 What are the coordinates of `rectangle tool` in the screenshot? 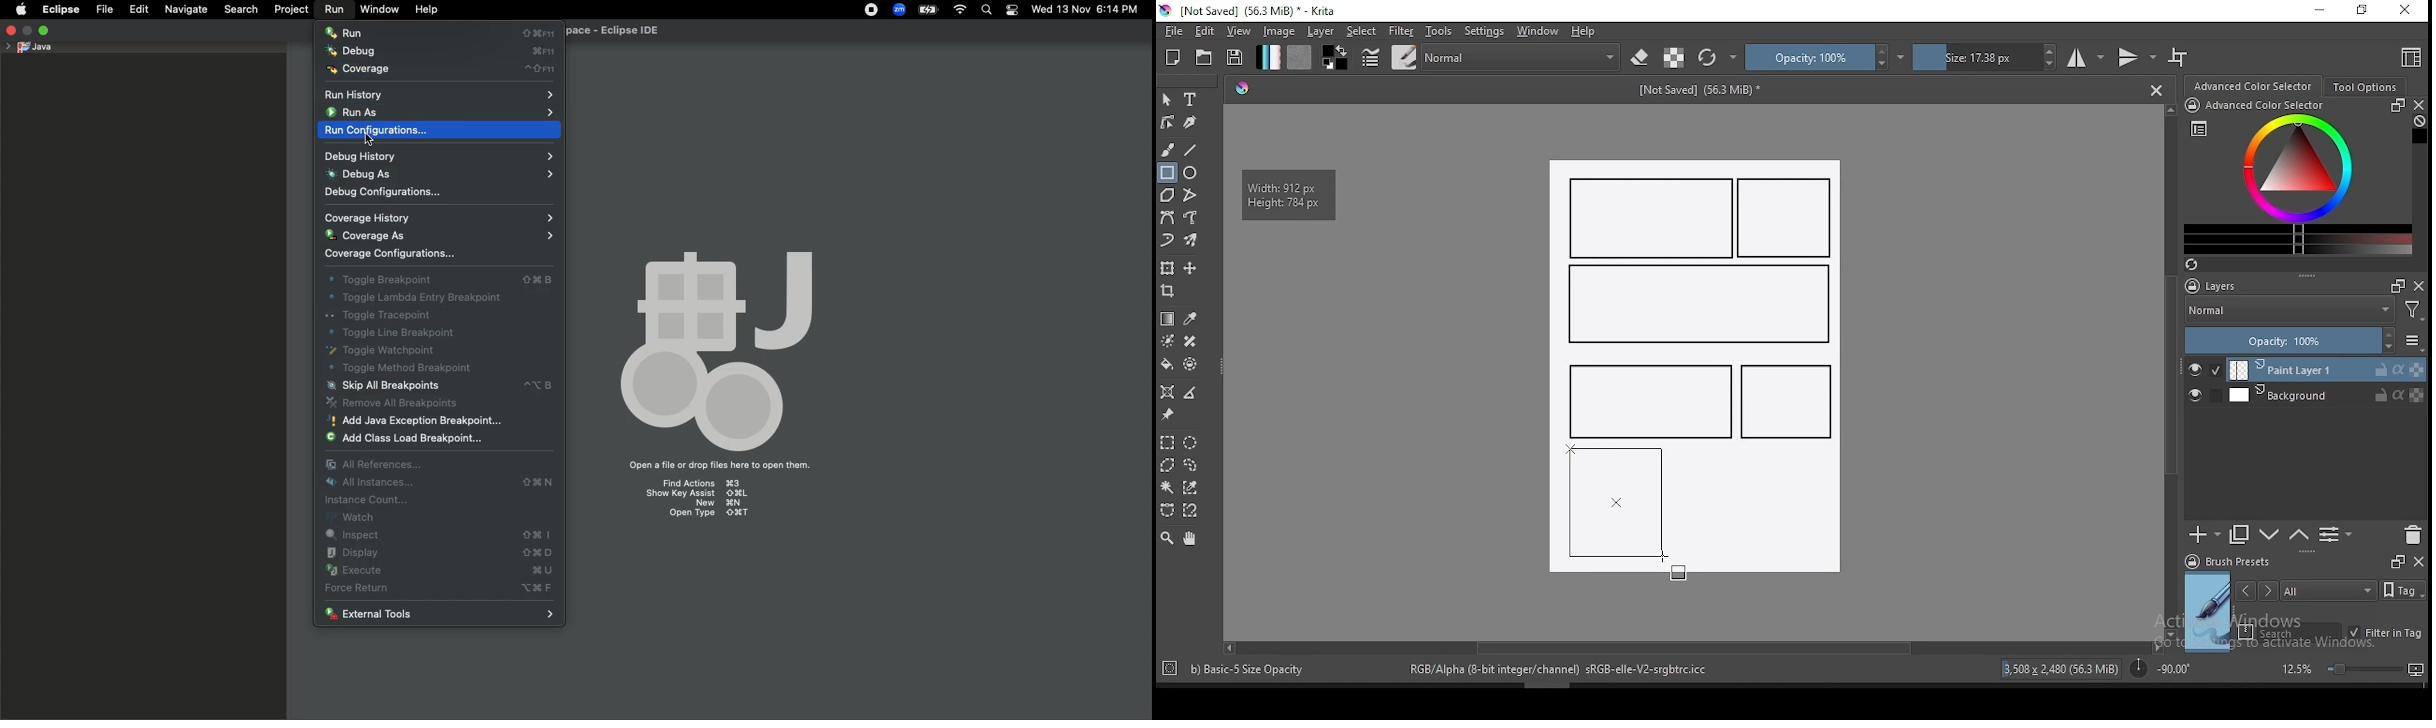 It's located at (1167, 173).